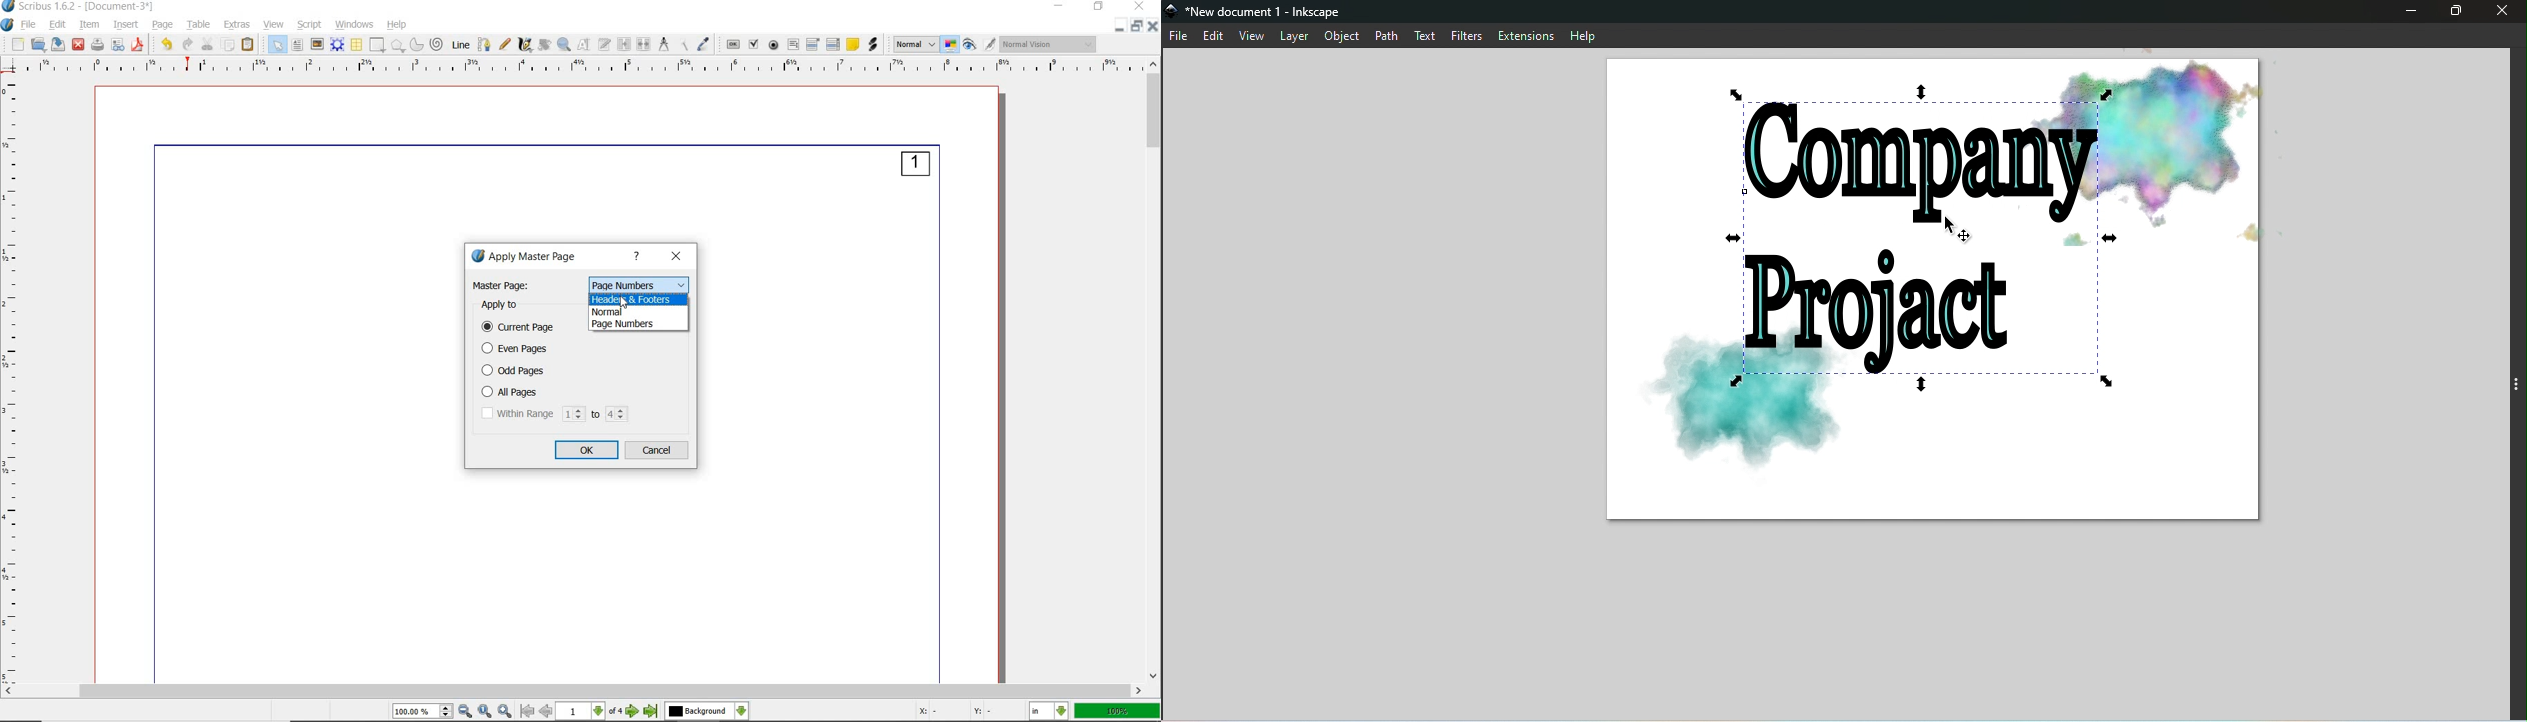 Image resolution: width=2548 pixels, height=728 pixels. I want to click on pdf radio button, so click(774, 46).